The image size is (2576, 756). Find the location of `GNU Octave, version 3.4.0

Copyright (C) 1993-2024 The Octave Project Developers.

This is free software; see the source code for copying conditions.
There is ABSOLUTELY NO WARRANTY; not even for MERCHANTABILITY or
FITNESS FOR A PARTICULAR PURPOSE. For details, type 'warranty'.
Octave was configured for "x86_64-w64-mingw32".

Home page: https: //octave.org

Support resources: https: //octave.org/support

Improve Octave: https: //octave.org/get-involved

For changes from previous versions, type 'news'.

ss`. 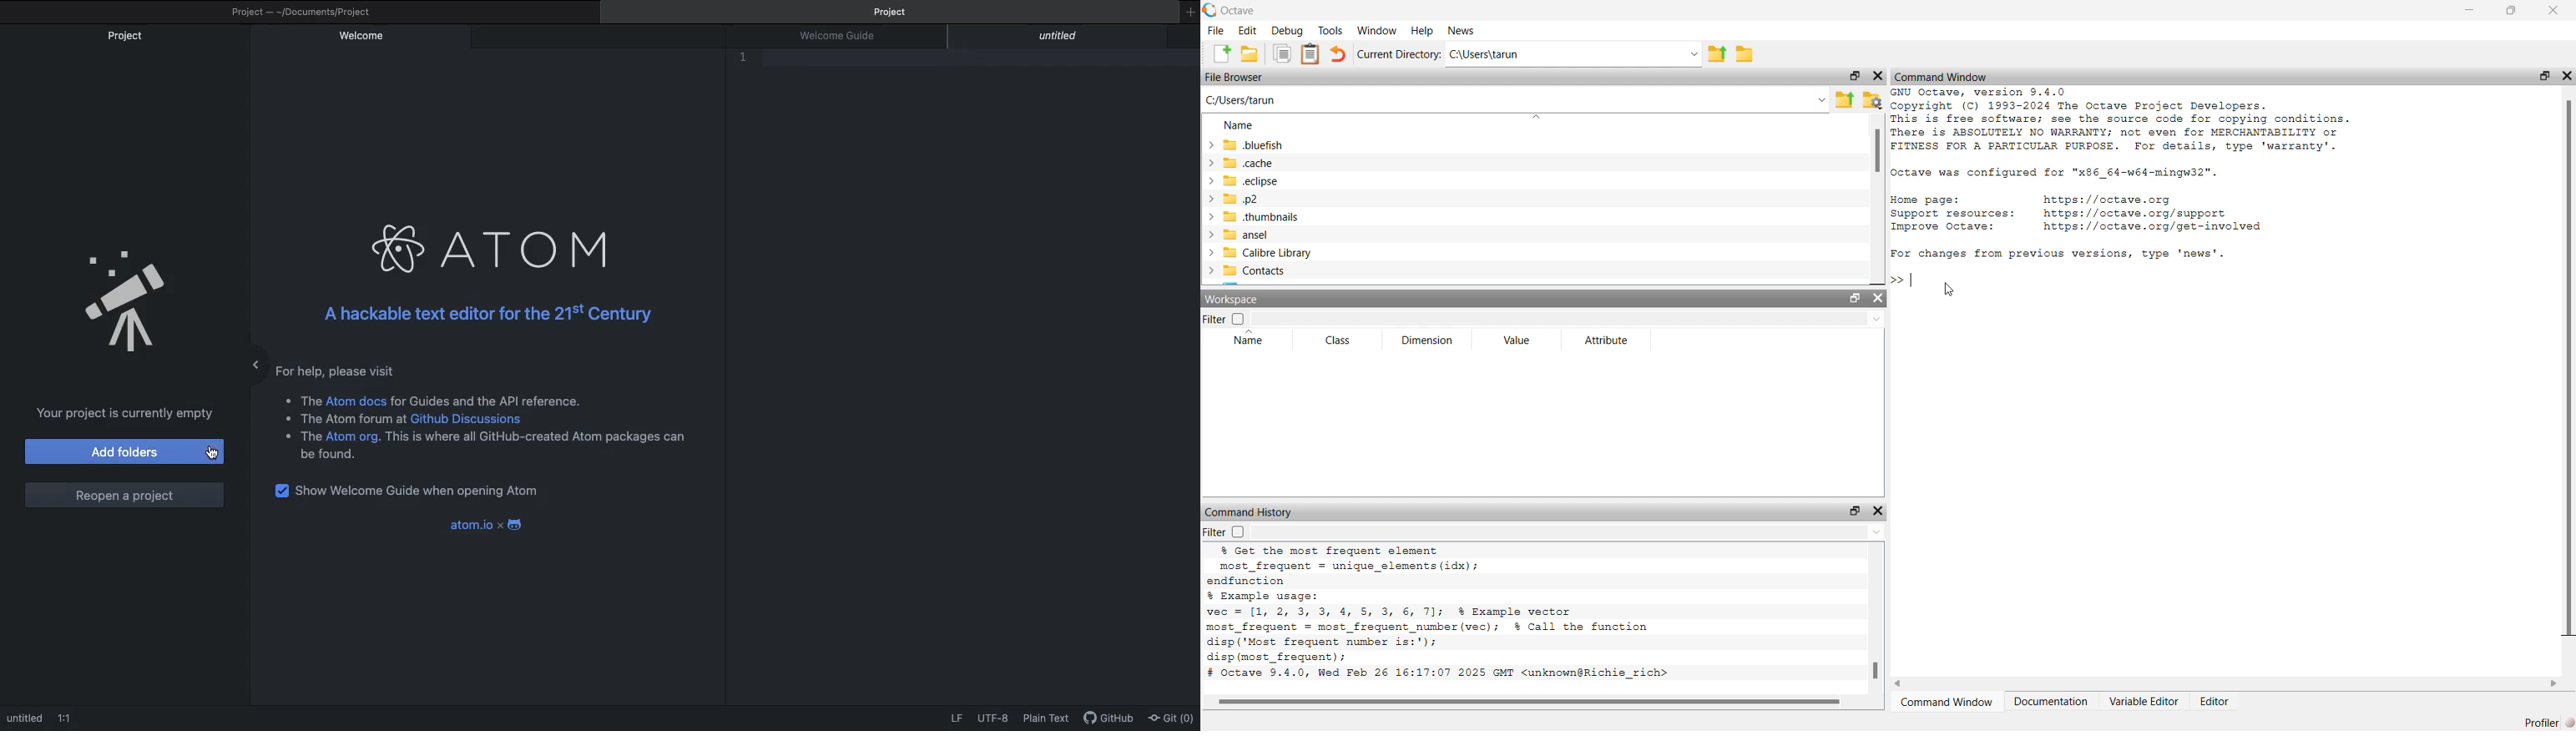

GNU Octave, version 3.4.0

Copyright (C) 1993-2024 The Octave Project Developers.

This is free software; see the source code for copying conditions.
There is ABSOLUTELY NO WARRANTY; not even for MERCHANTABILITY or
FITNESS FOR A PARTICULAR PURPOSE. For details, type 'warranty'.
Octave was configured for "x86_64-w64-mingw32".

Home page: https: //octave.org

Support resources: https: //octave.org/support

Improve Octave: https: //octave.org/get-involved

For changes from previous versions, type 'news'.

ss is located at coordinates (2125, 188).